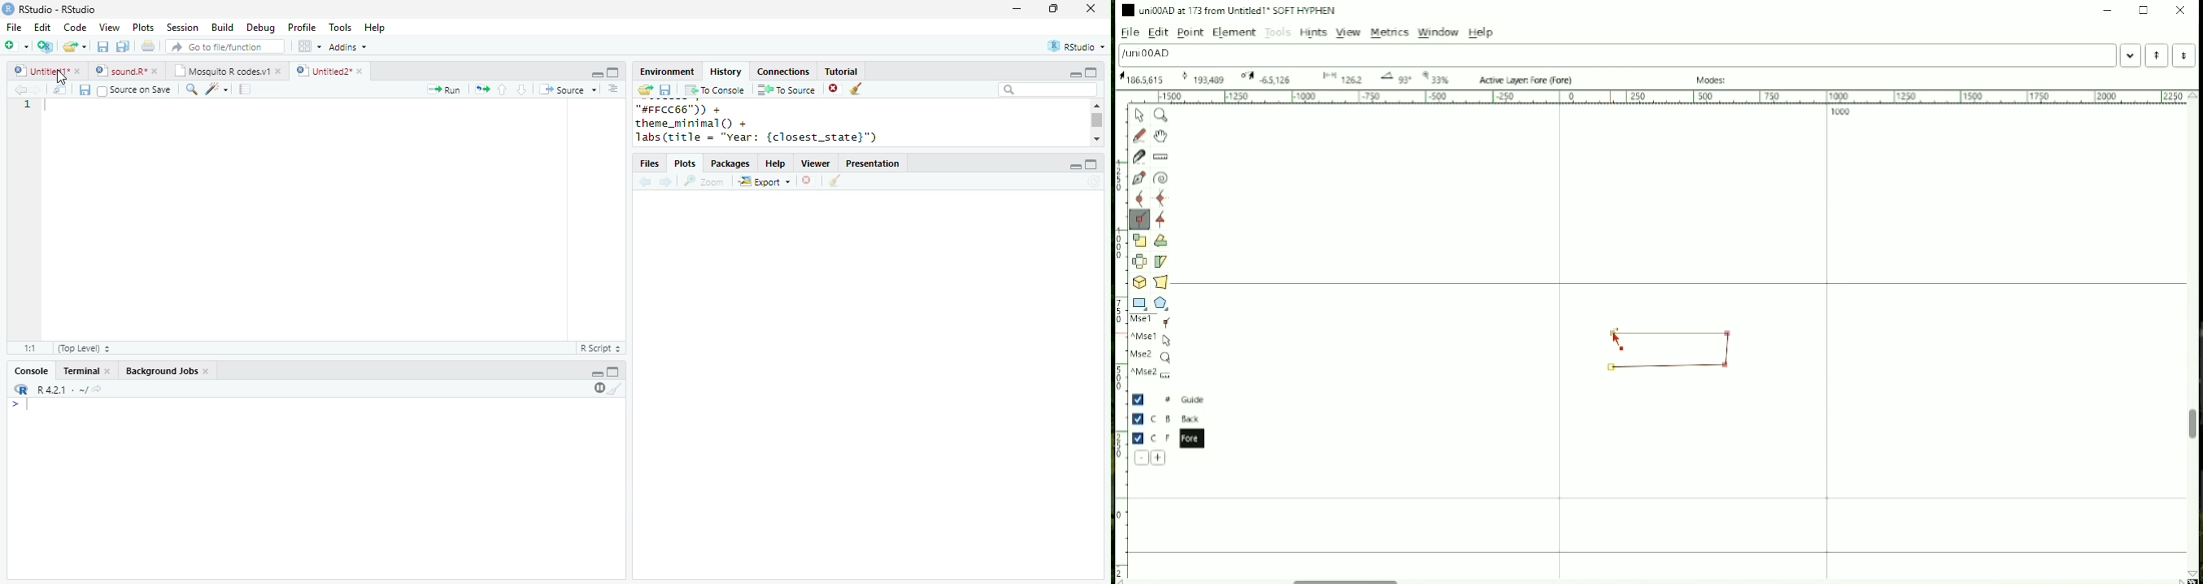  Describe the element at coordinates (704, 181) in the screenshot. I see `Zoom` at that location.